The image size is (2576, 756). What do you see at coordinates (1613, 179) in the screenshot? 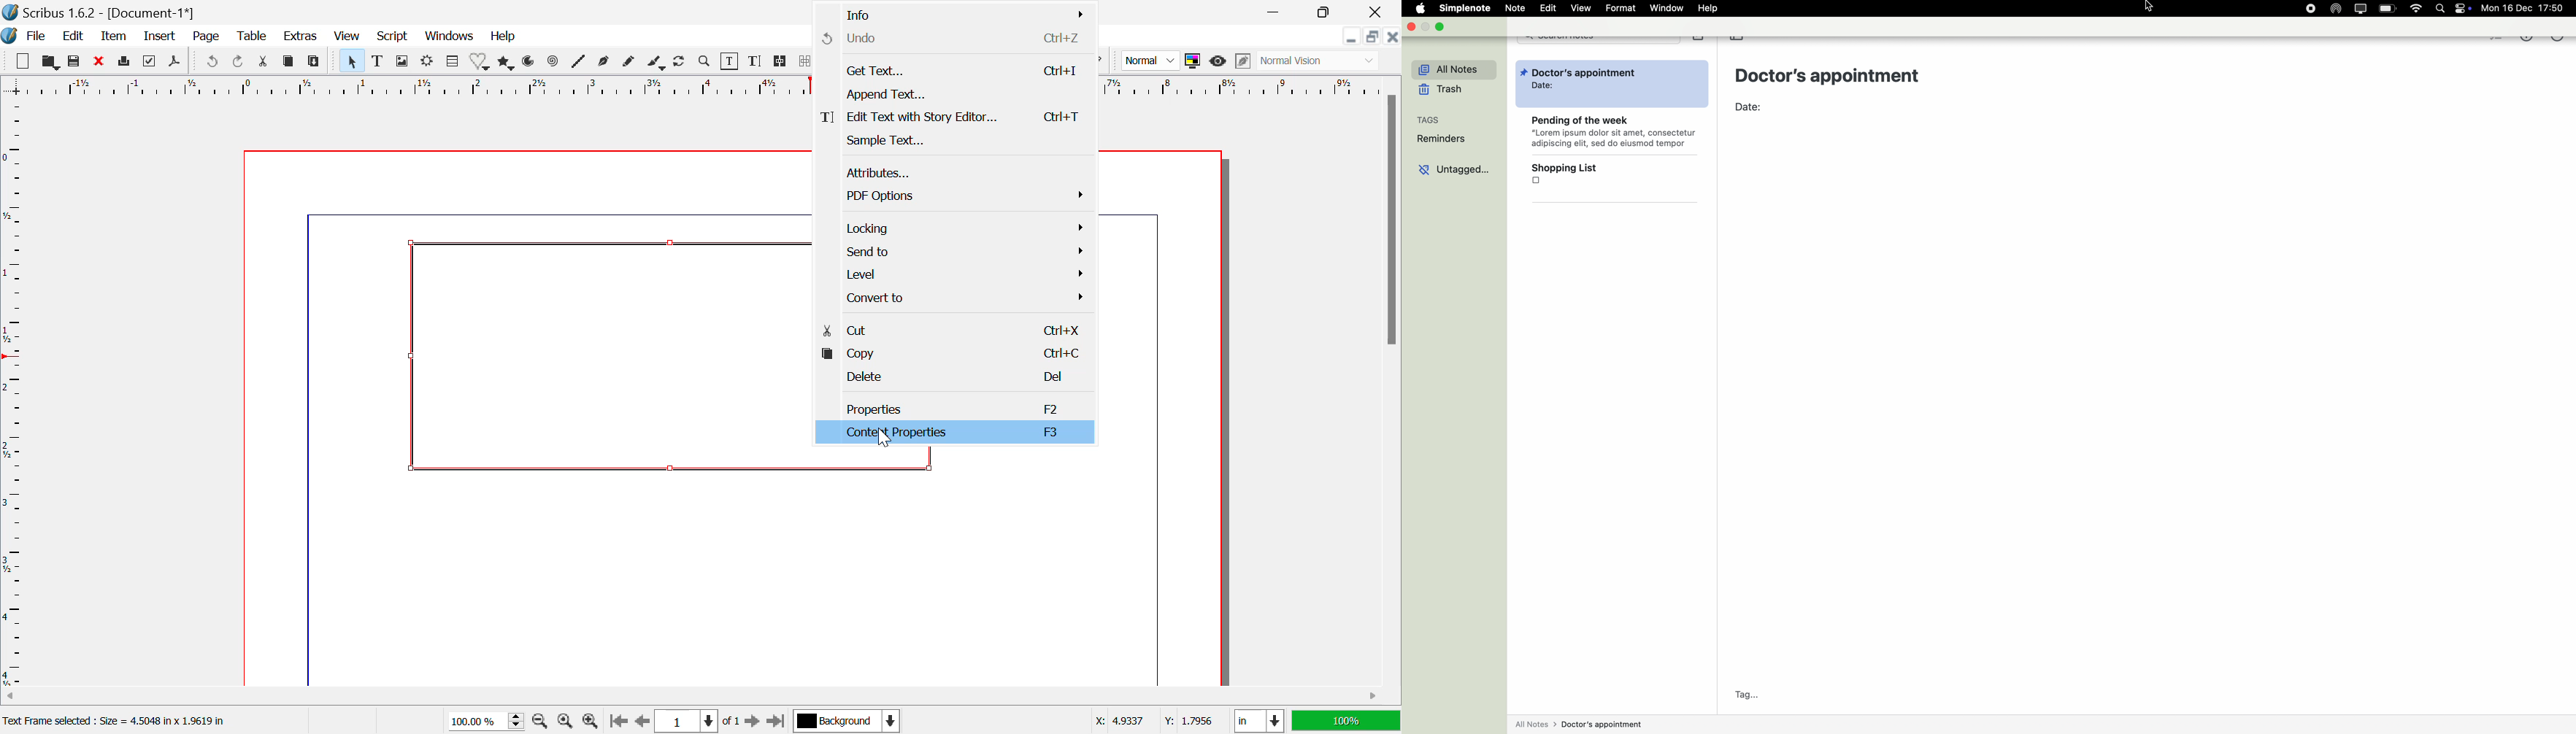
I see `shopping list note` at bounding box center [1613, 179].